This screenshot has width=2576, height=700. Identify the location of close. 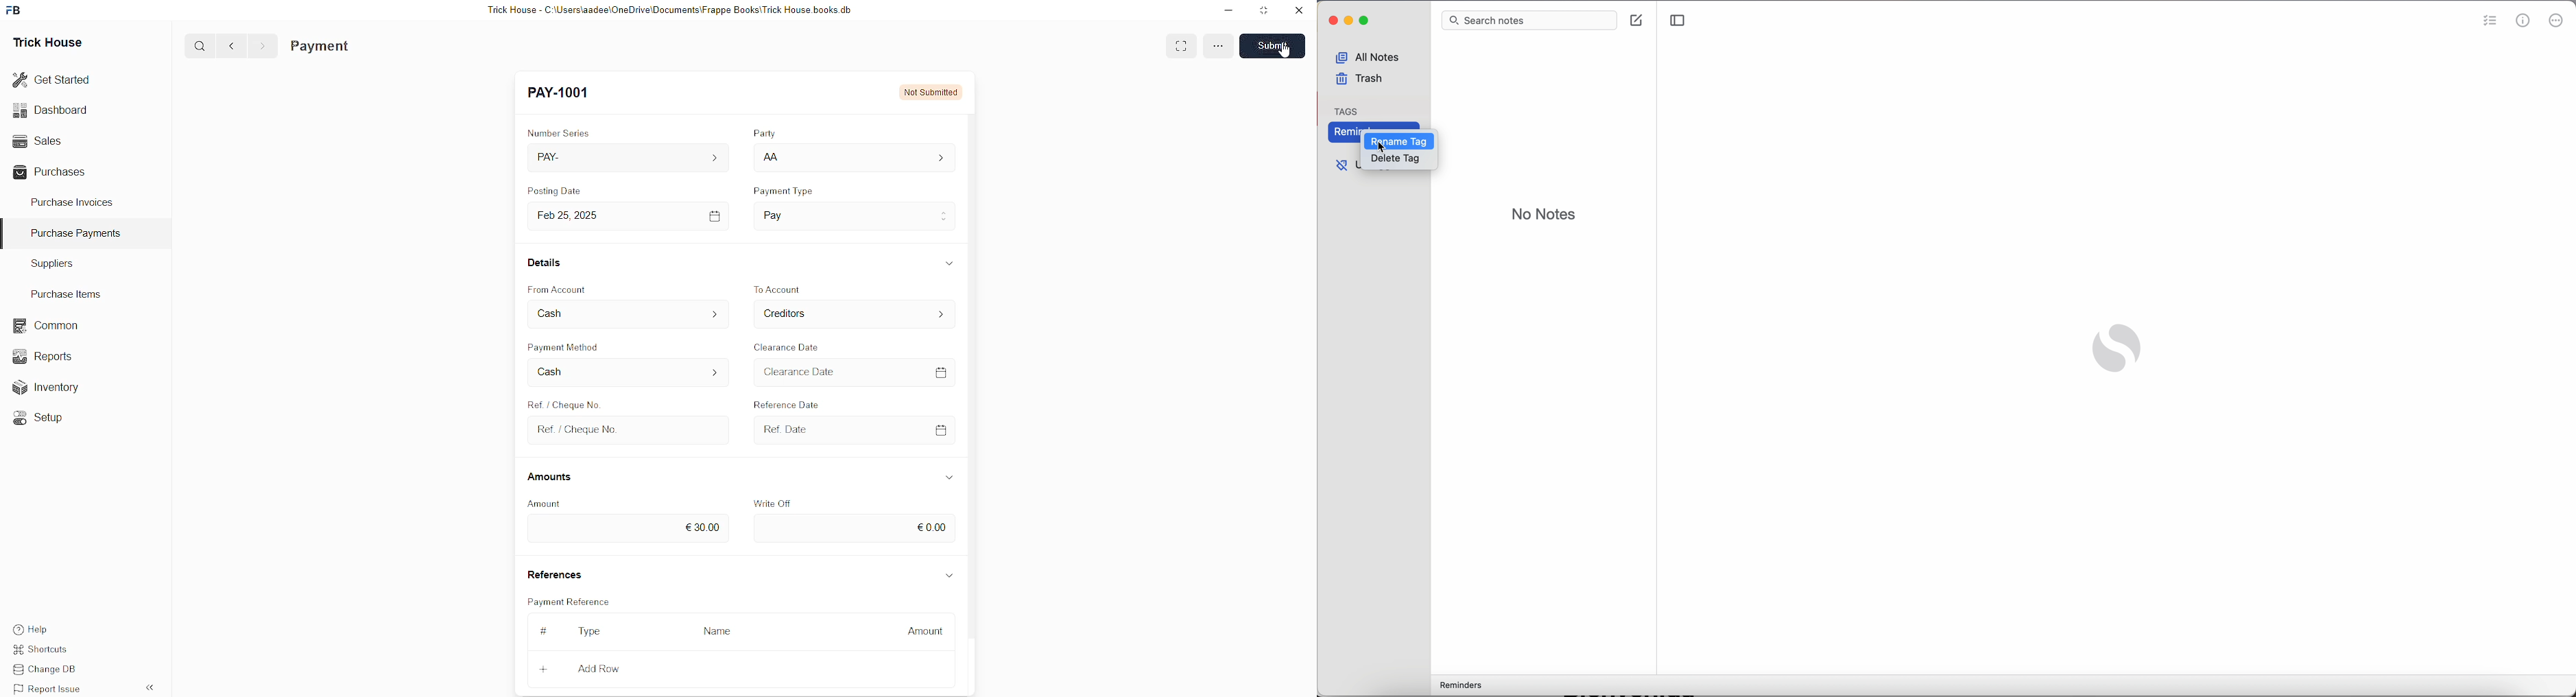
(1299, 10).